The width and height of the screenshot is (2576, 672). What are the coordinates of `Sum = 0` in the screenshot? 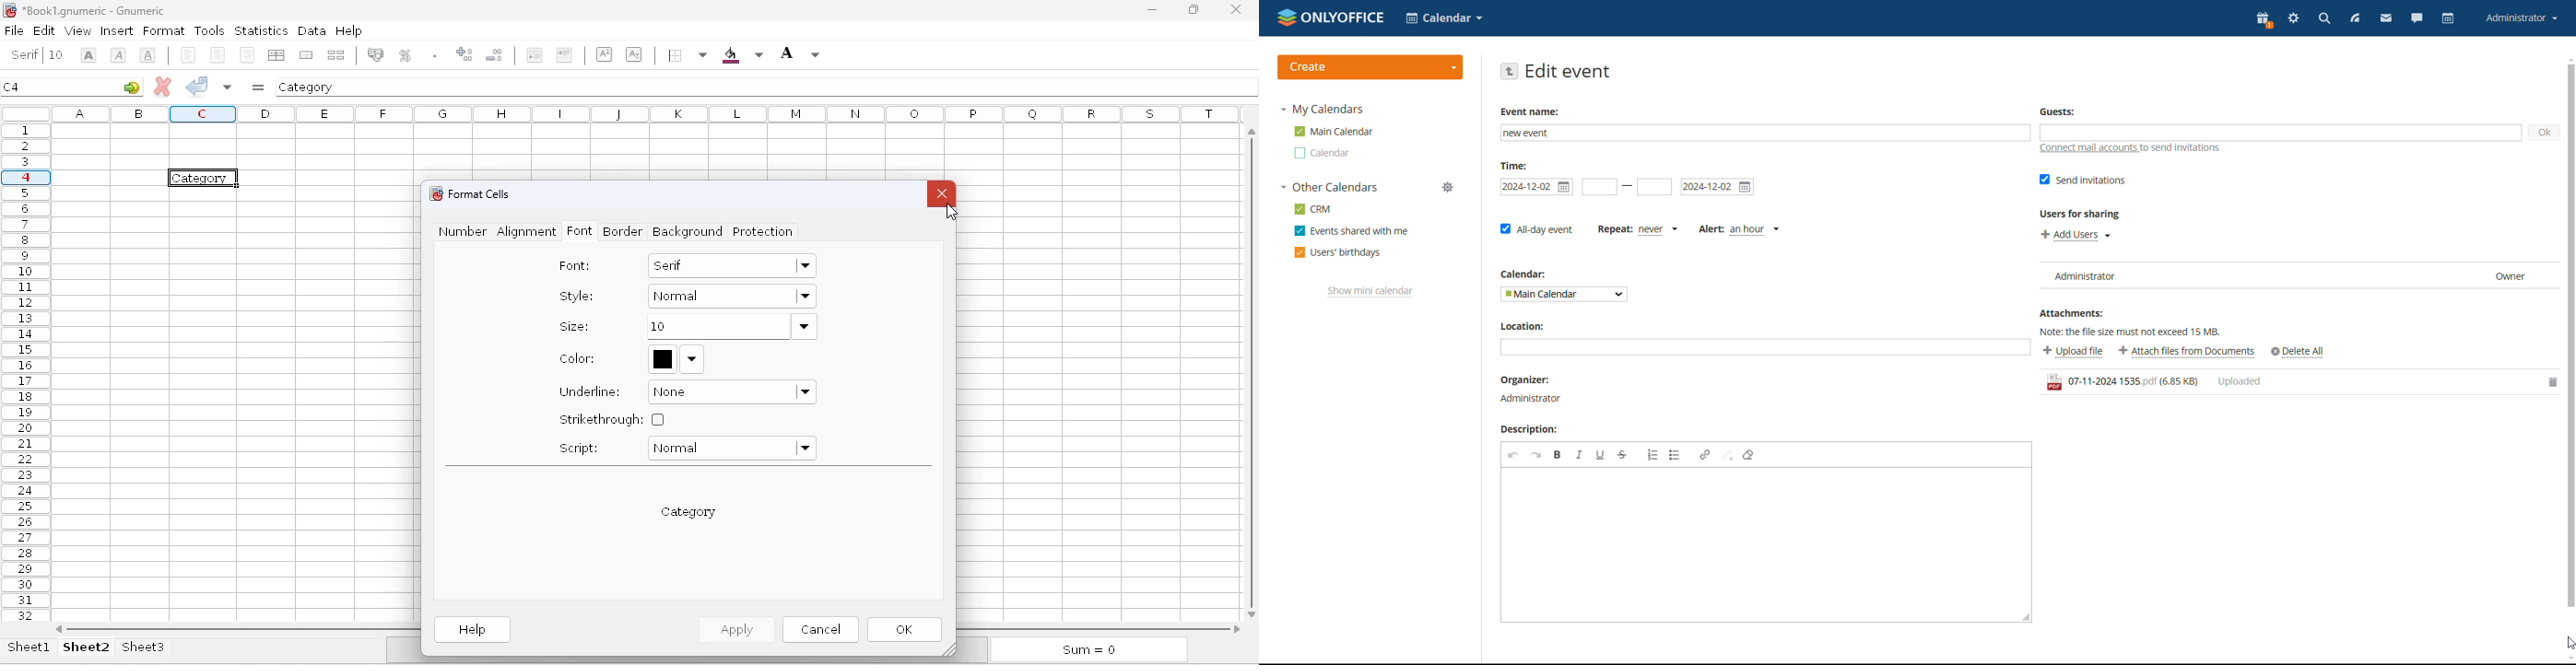 It's located at (1085, 651).